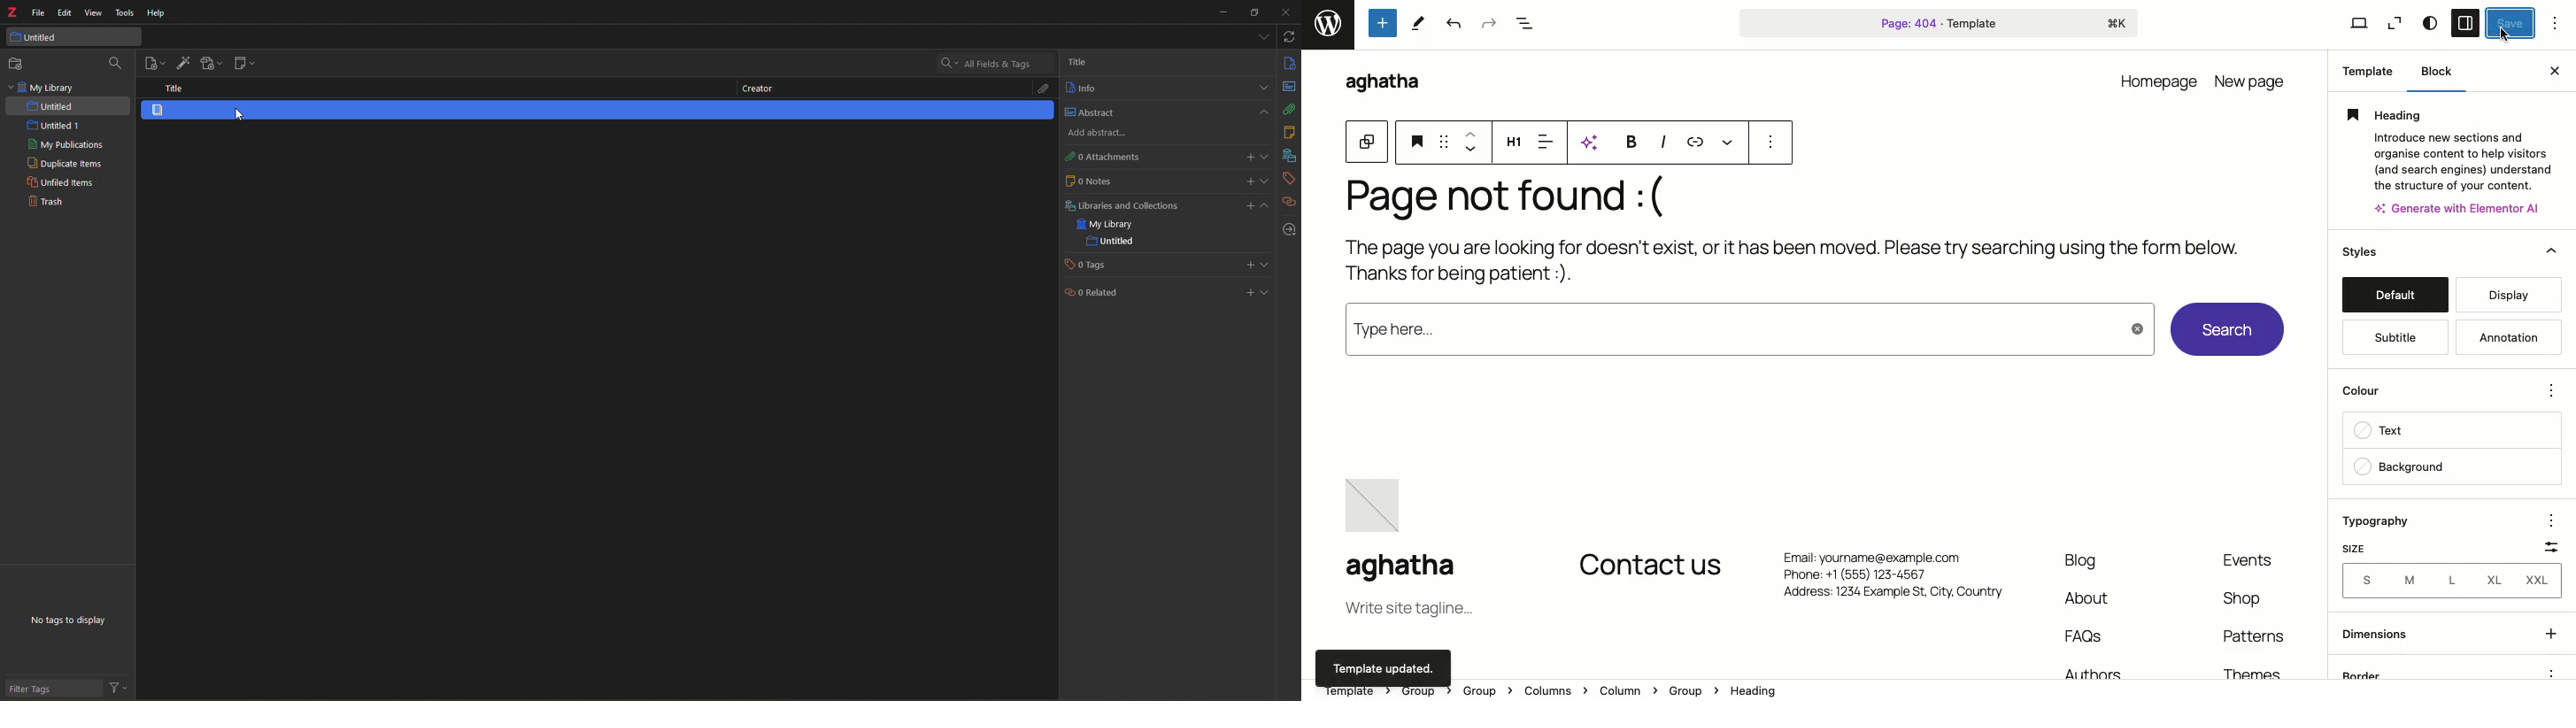 This screenshot has width=2576, height=728. What do you see at coordinates (1368, 140) in the screenshot?
I see `Block` at bounding box center [1368, 140].